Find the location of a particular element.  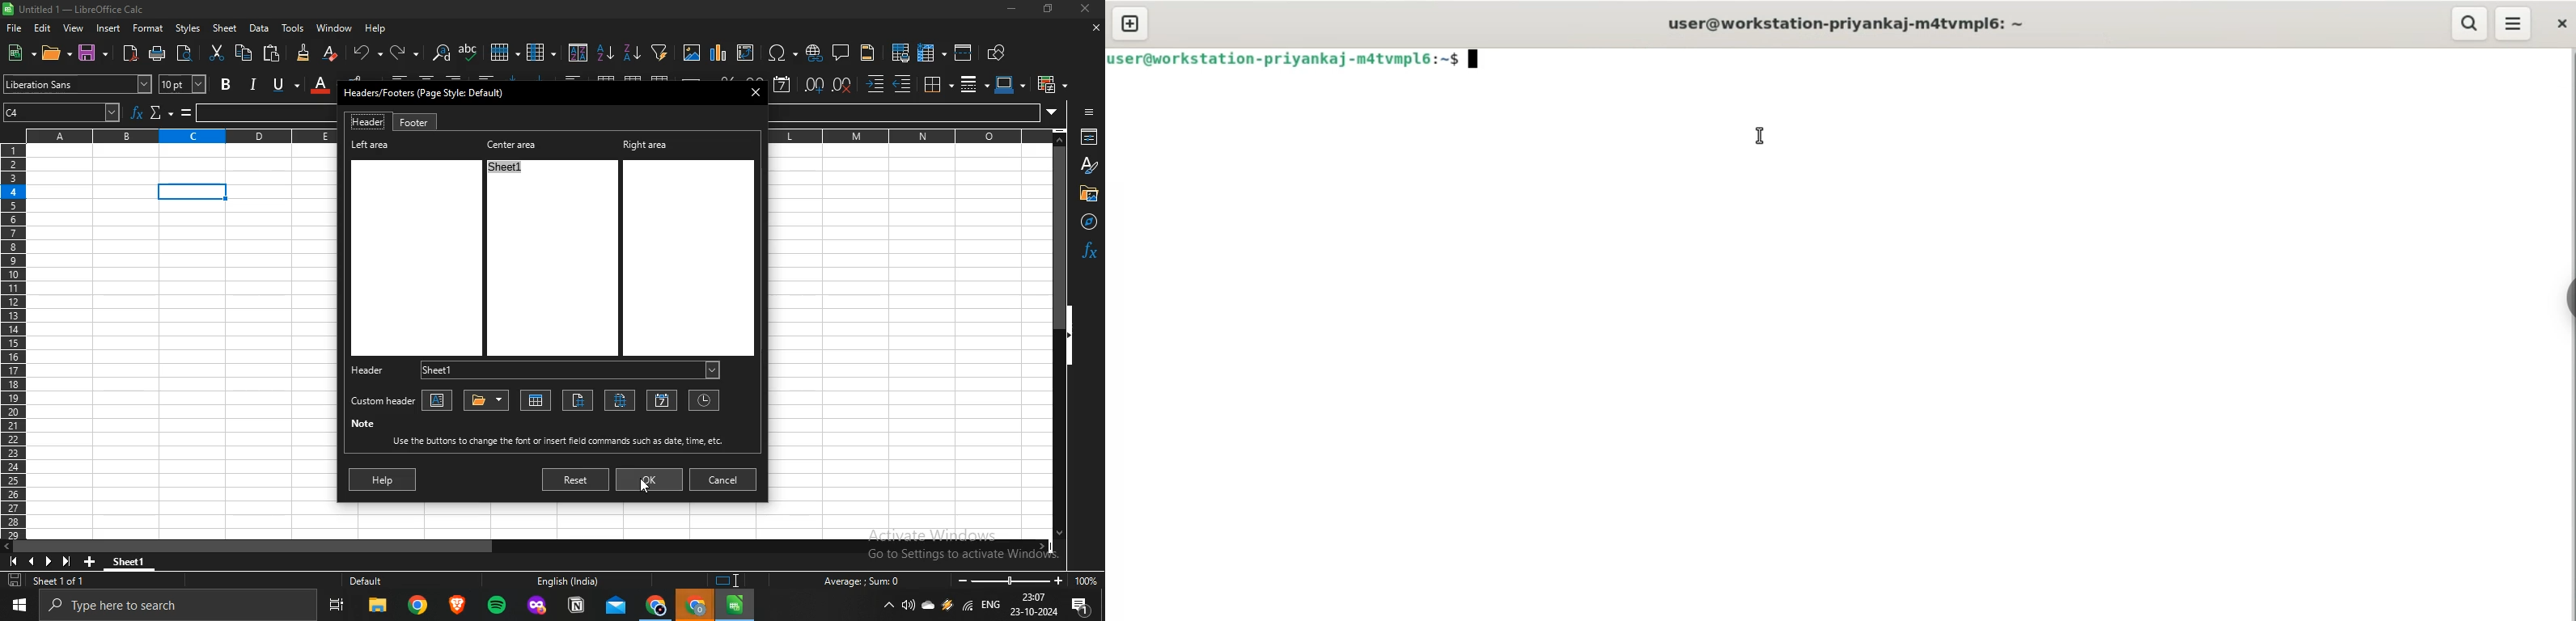

spelling is located at coordinates (468, 52).